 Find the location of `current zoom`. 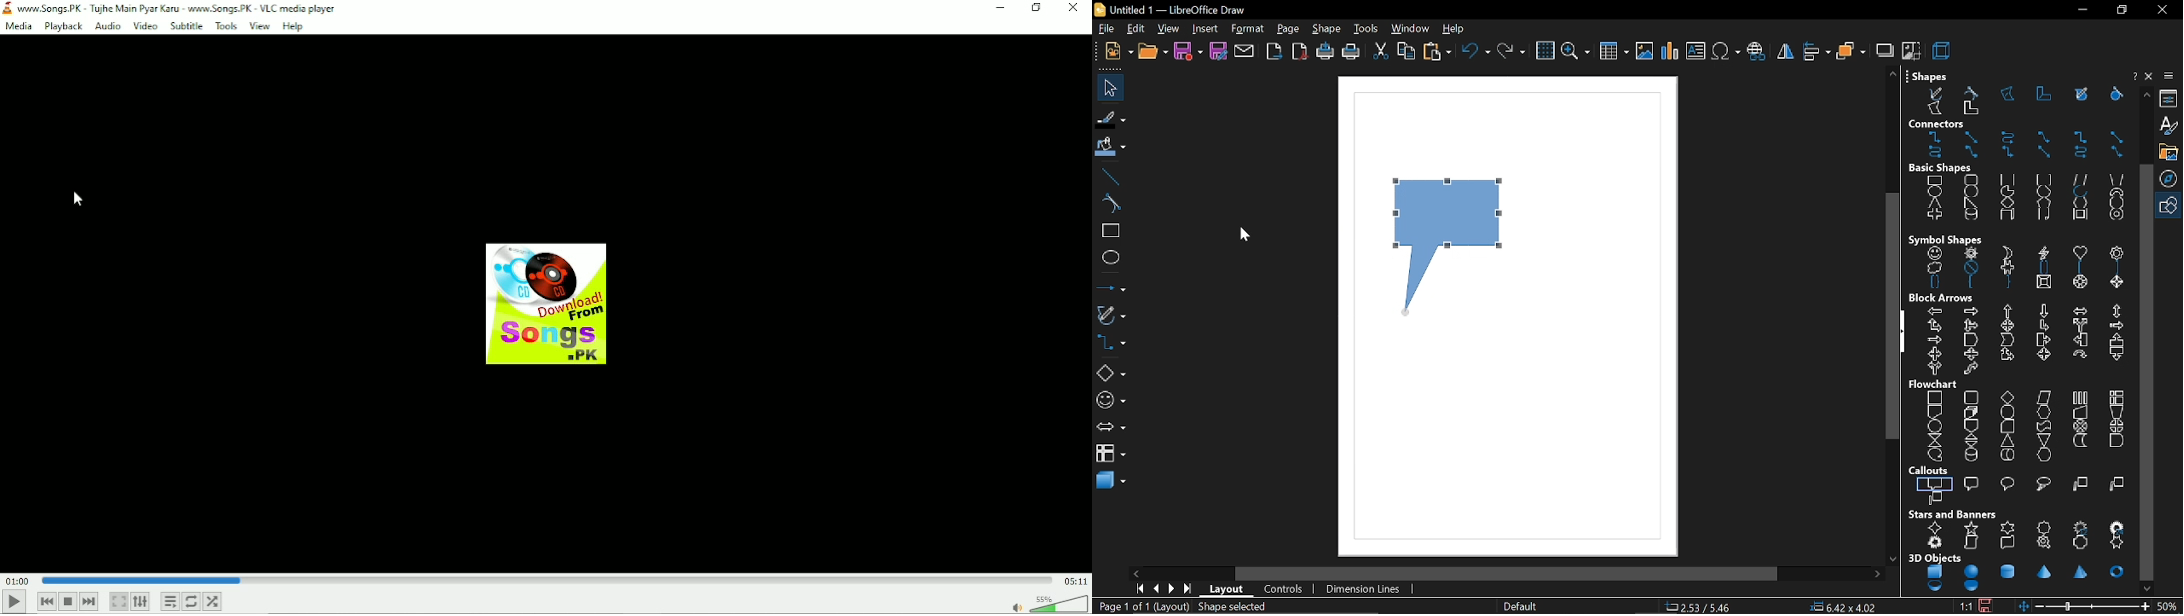

current zoom is located at coordinates (2169, 606).